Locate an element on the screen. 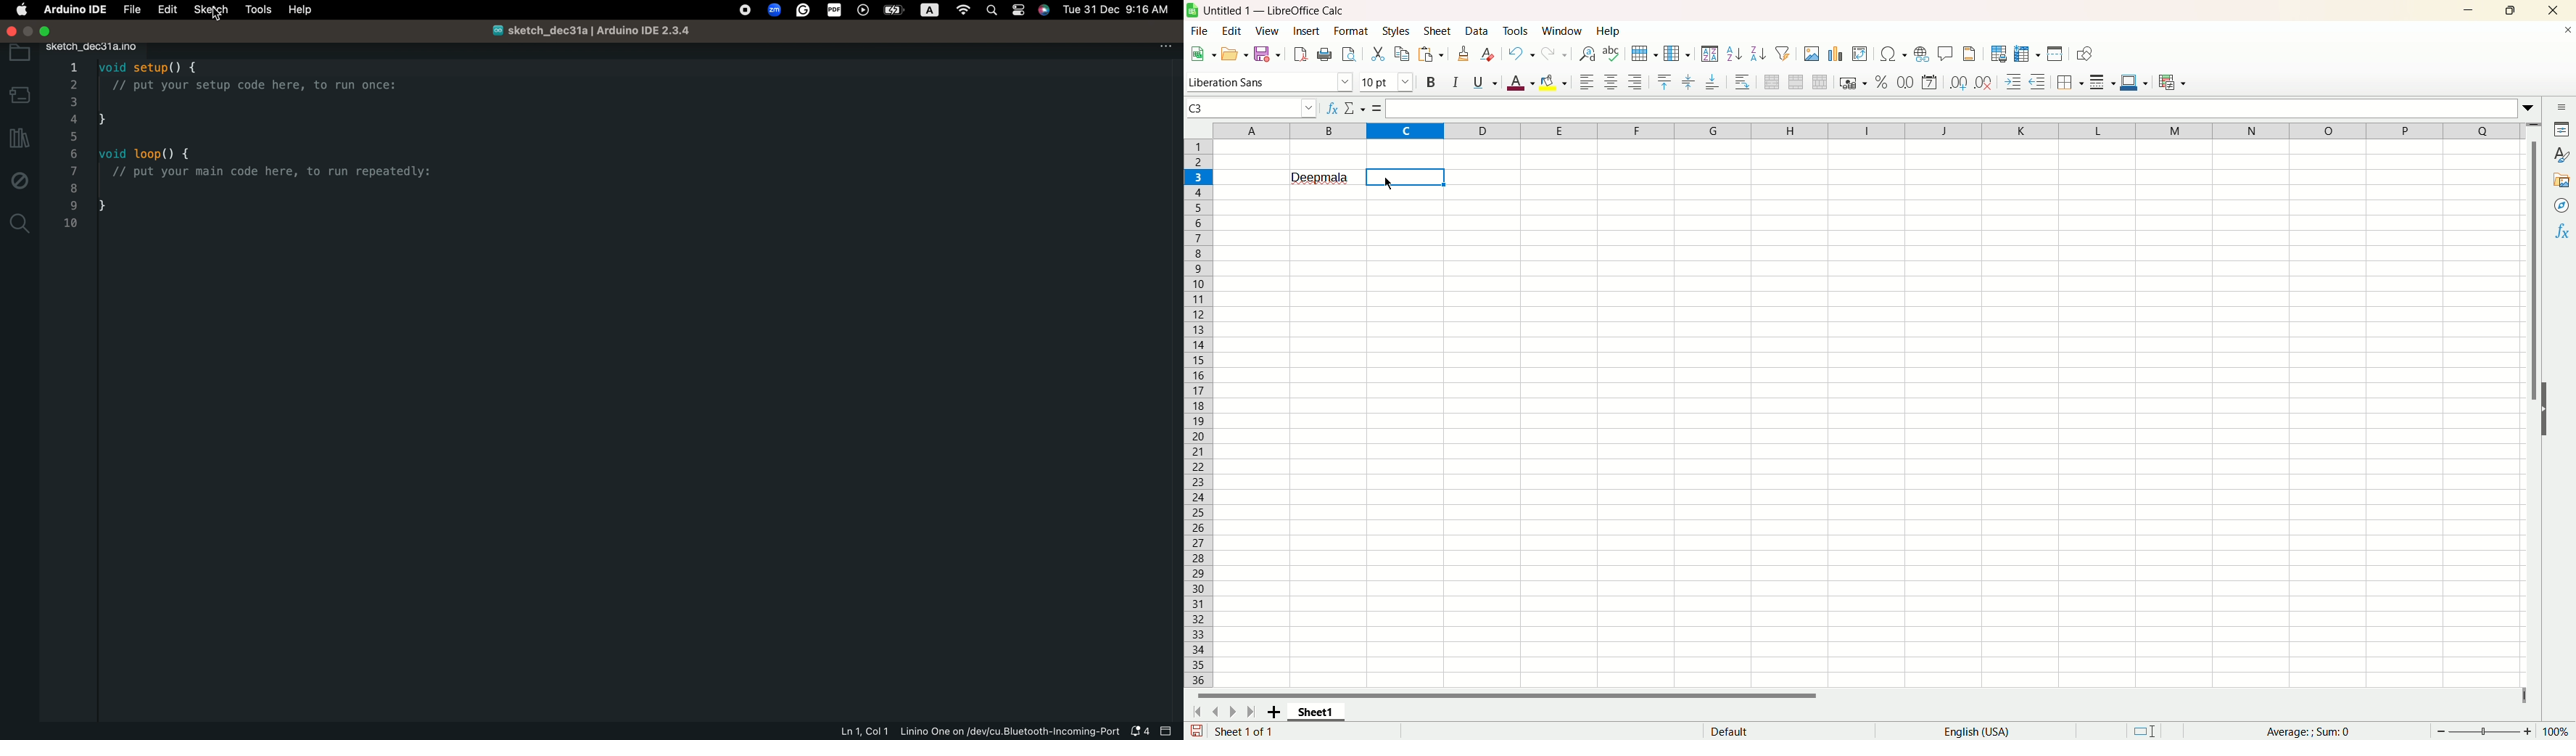  Autofilter is located at coordinates (1783, 52).